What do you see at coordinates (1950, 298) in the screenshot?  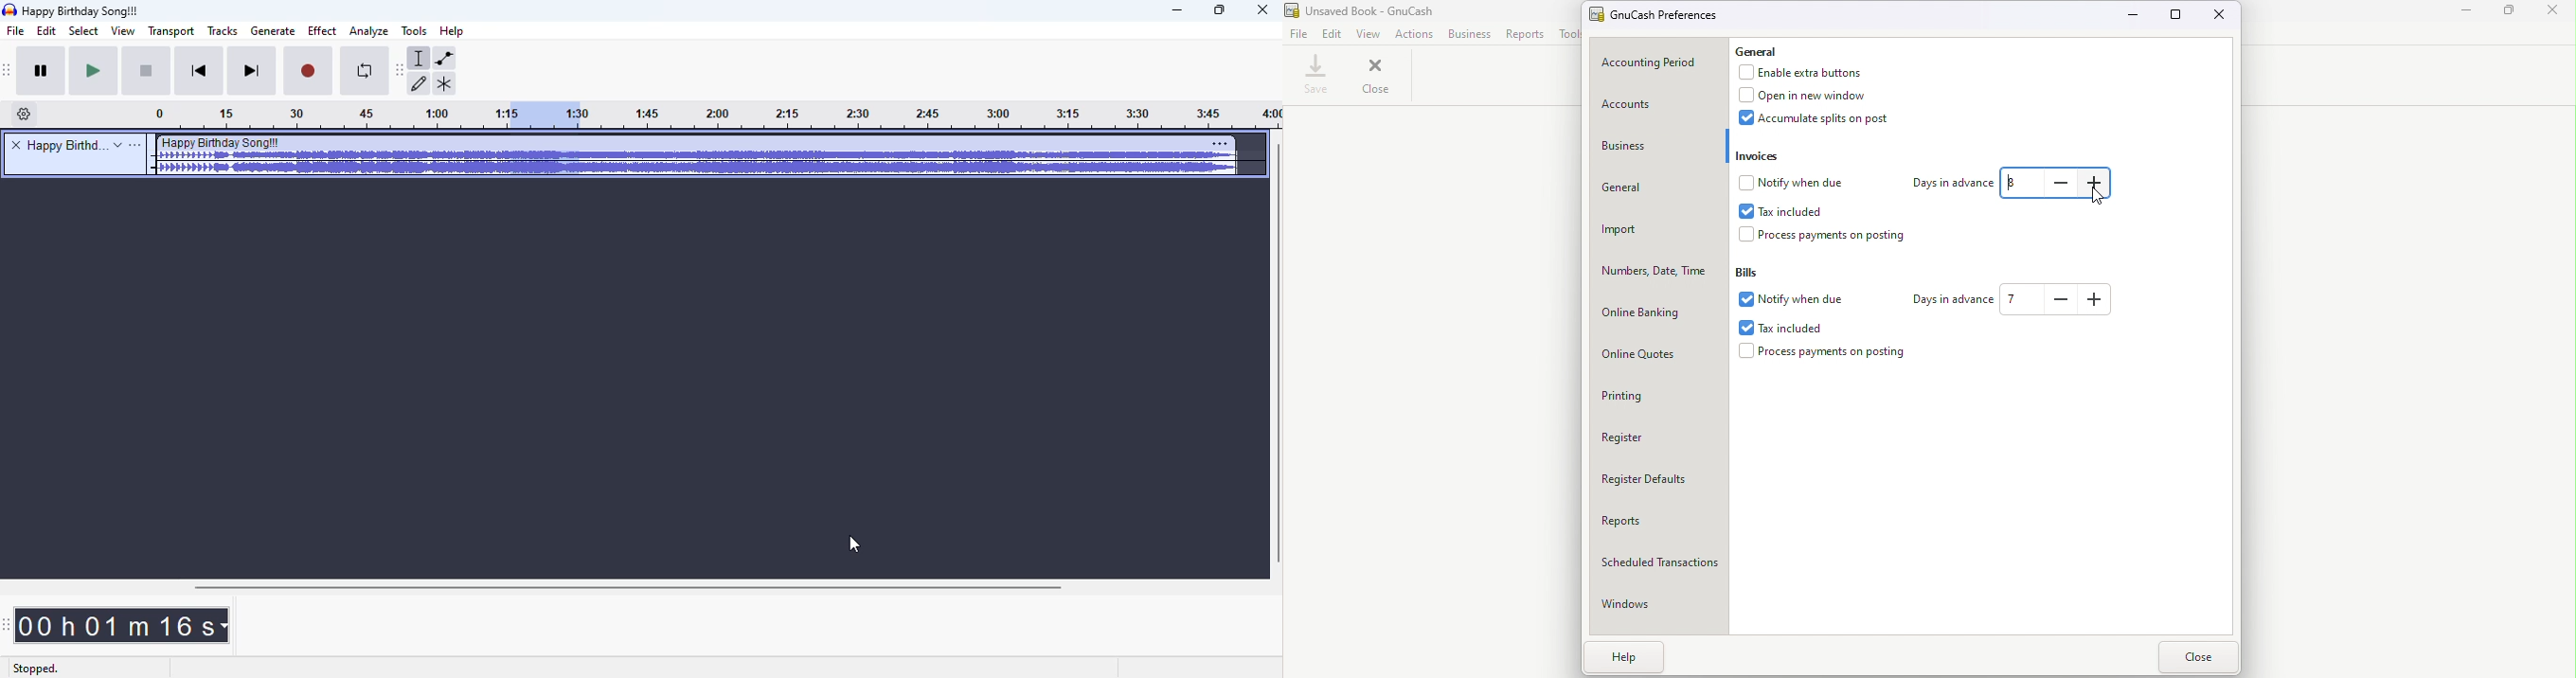 I see `Days in advance` at bounding box center [1950, 298].